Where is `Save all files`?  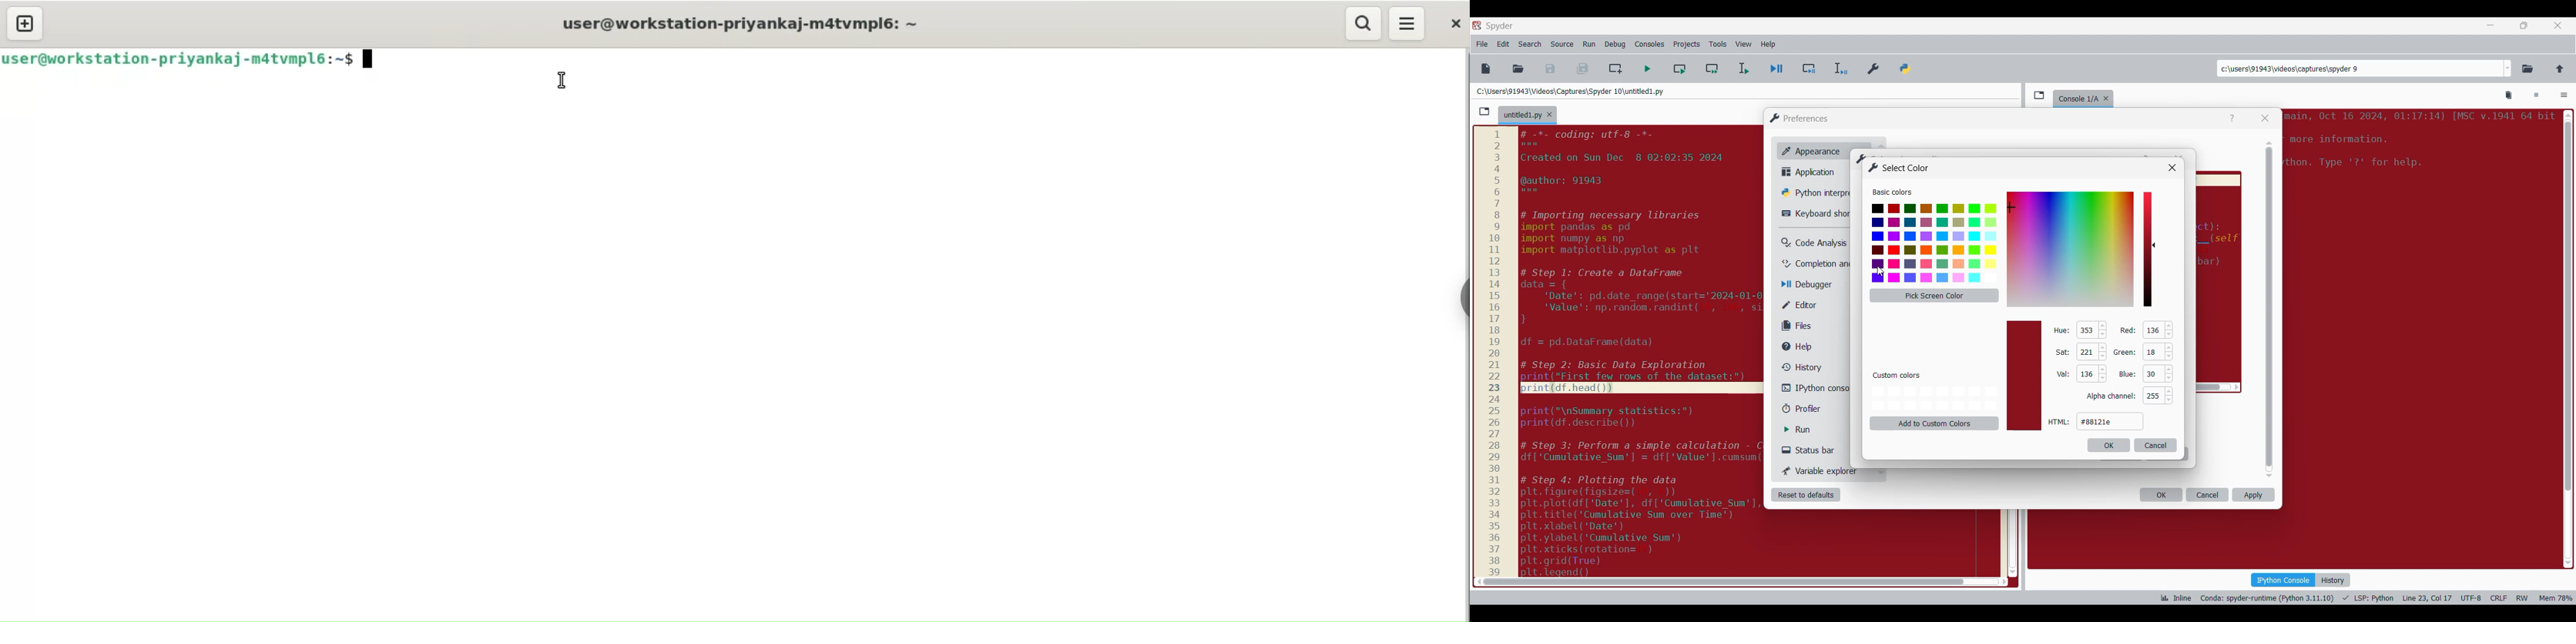 Save all files is located at coordinates (1582, 69).